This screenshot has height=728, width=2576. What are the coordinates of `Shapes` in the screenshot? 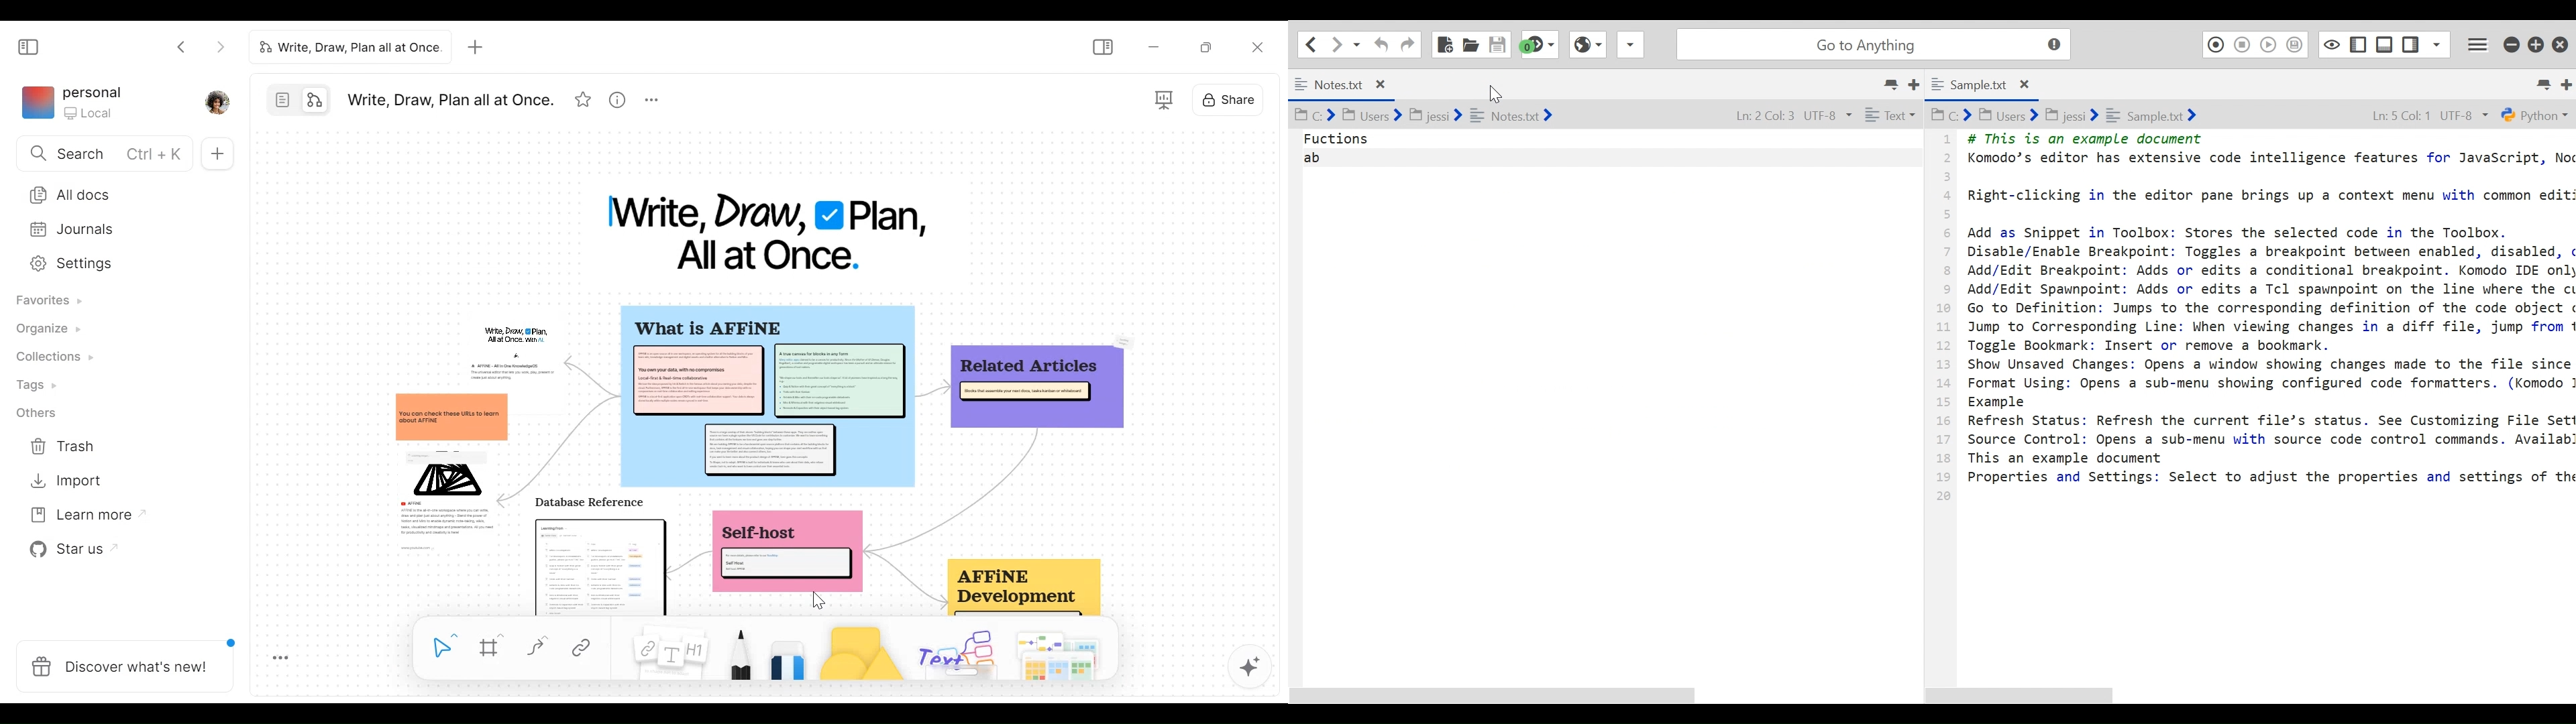 It's located at (859, 650).